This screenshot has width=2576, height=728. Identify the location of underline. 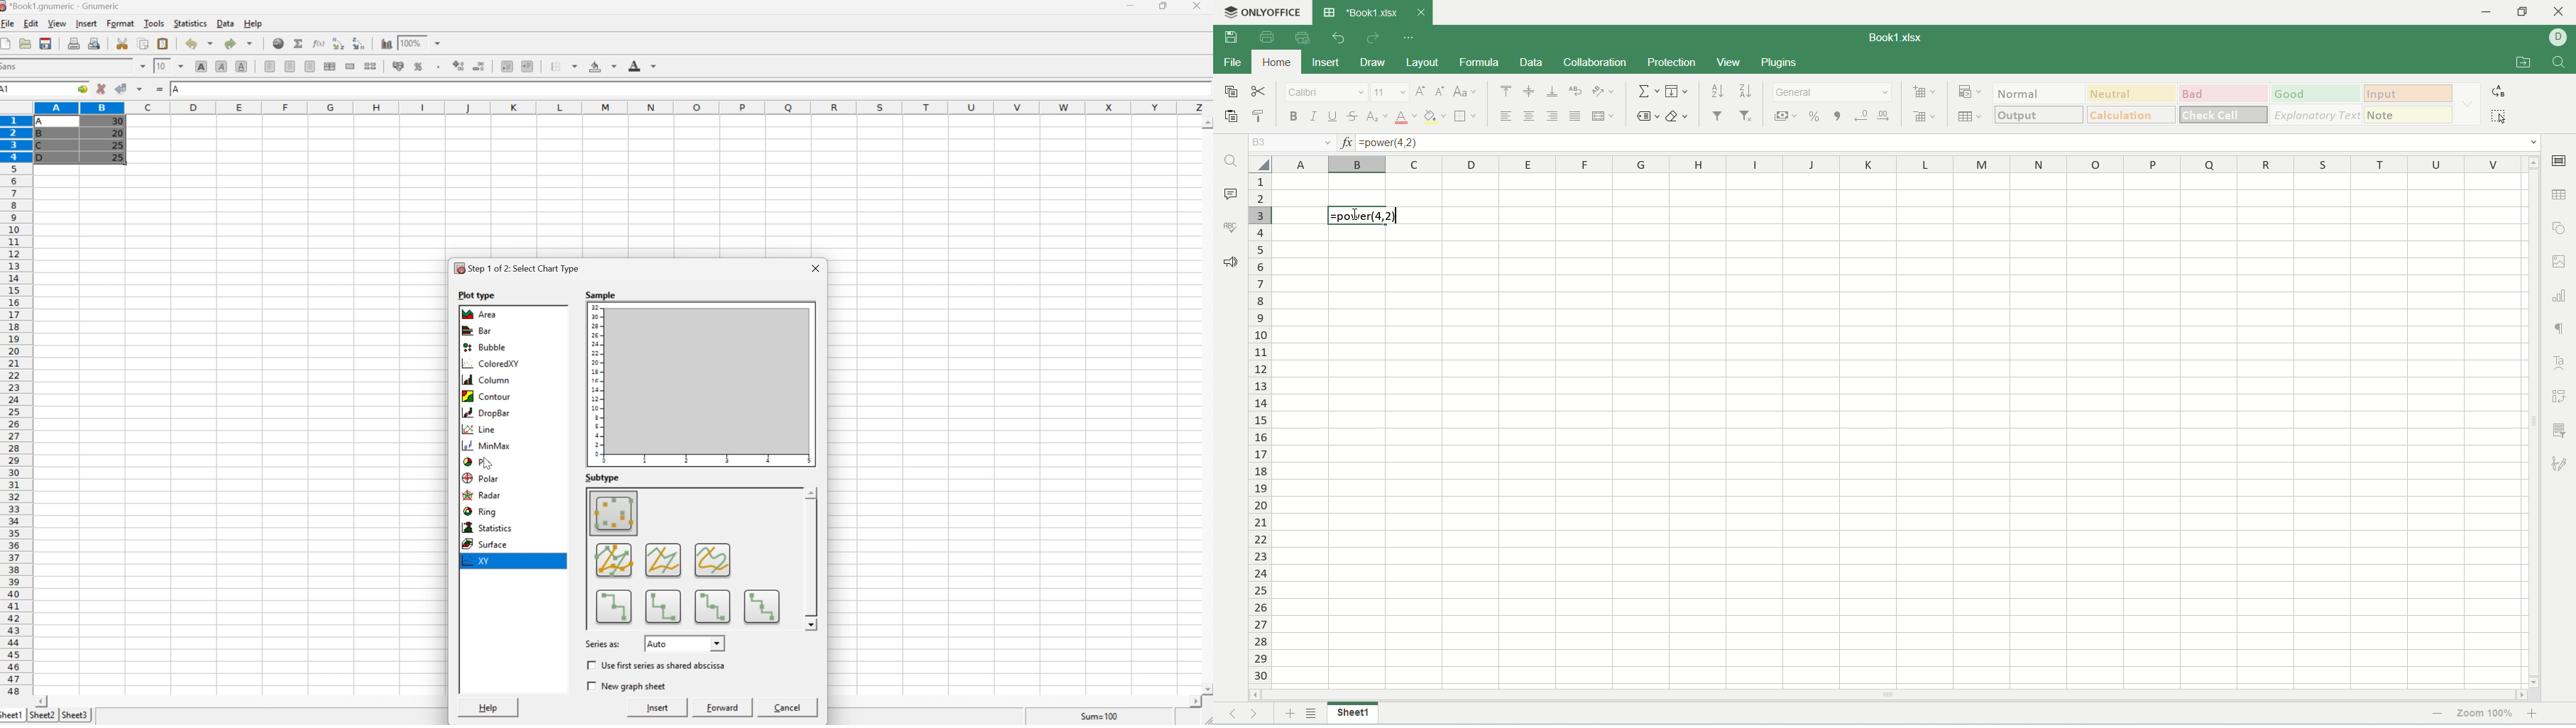
(1330, 117).